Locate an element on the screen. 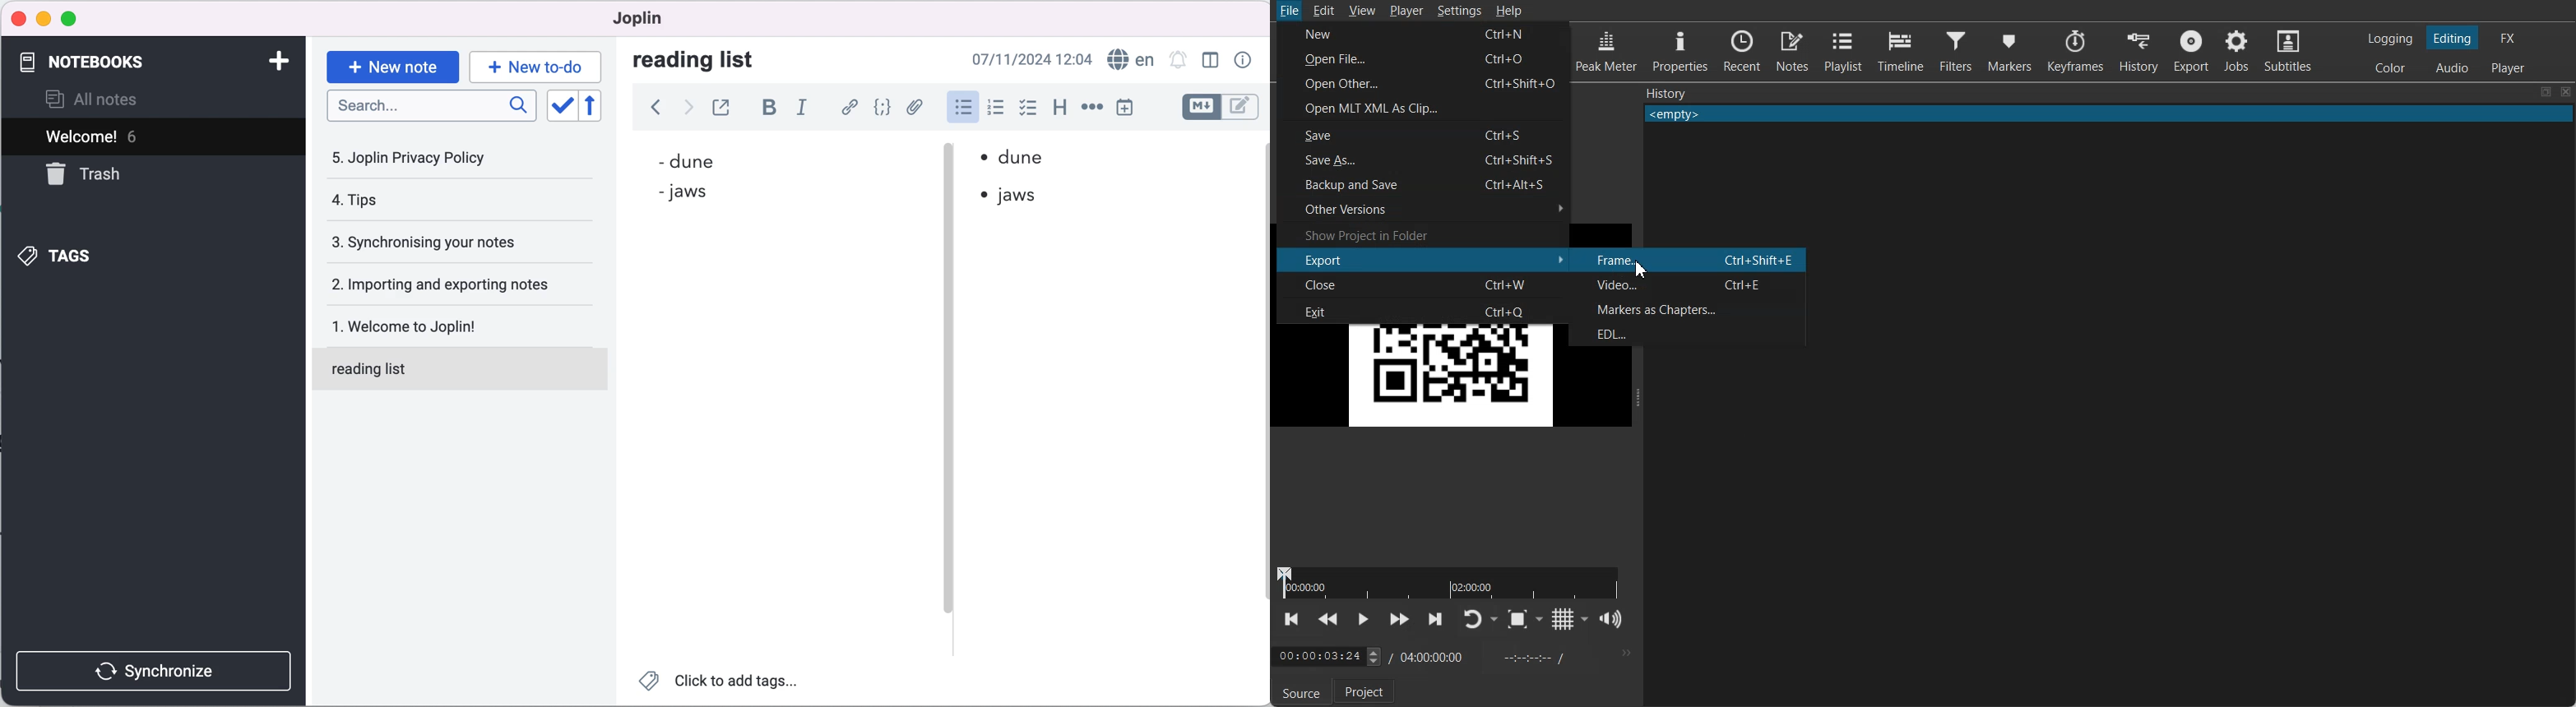  Switching to Player Only Layout is located at coordinates (2510, 67).